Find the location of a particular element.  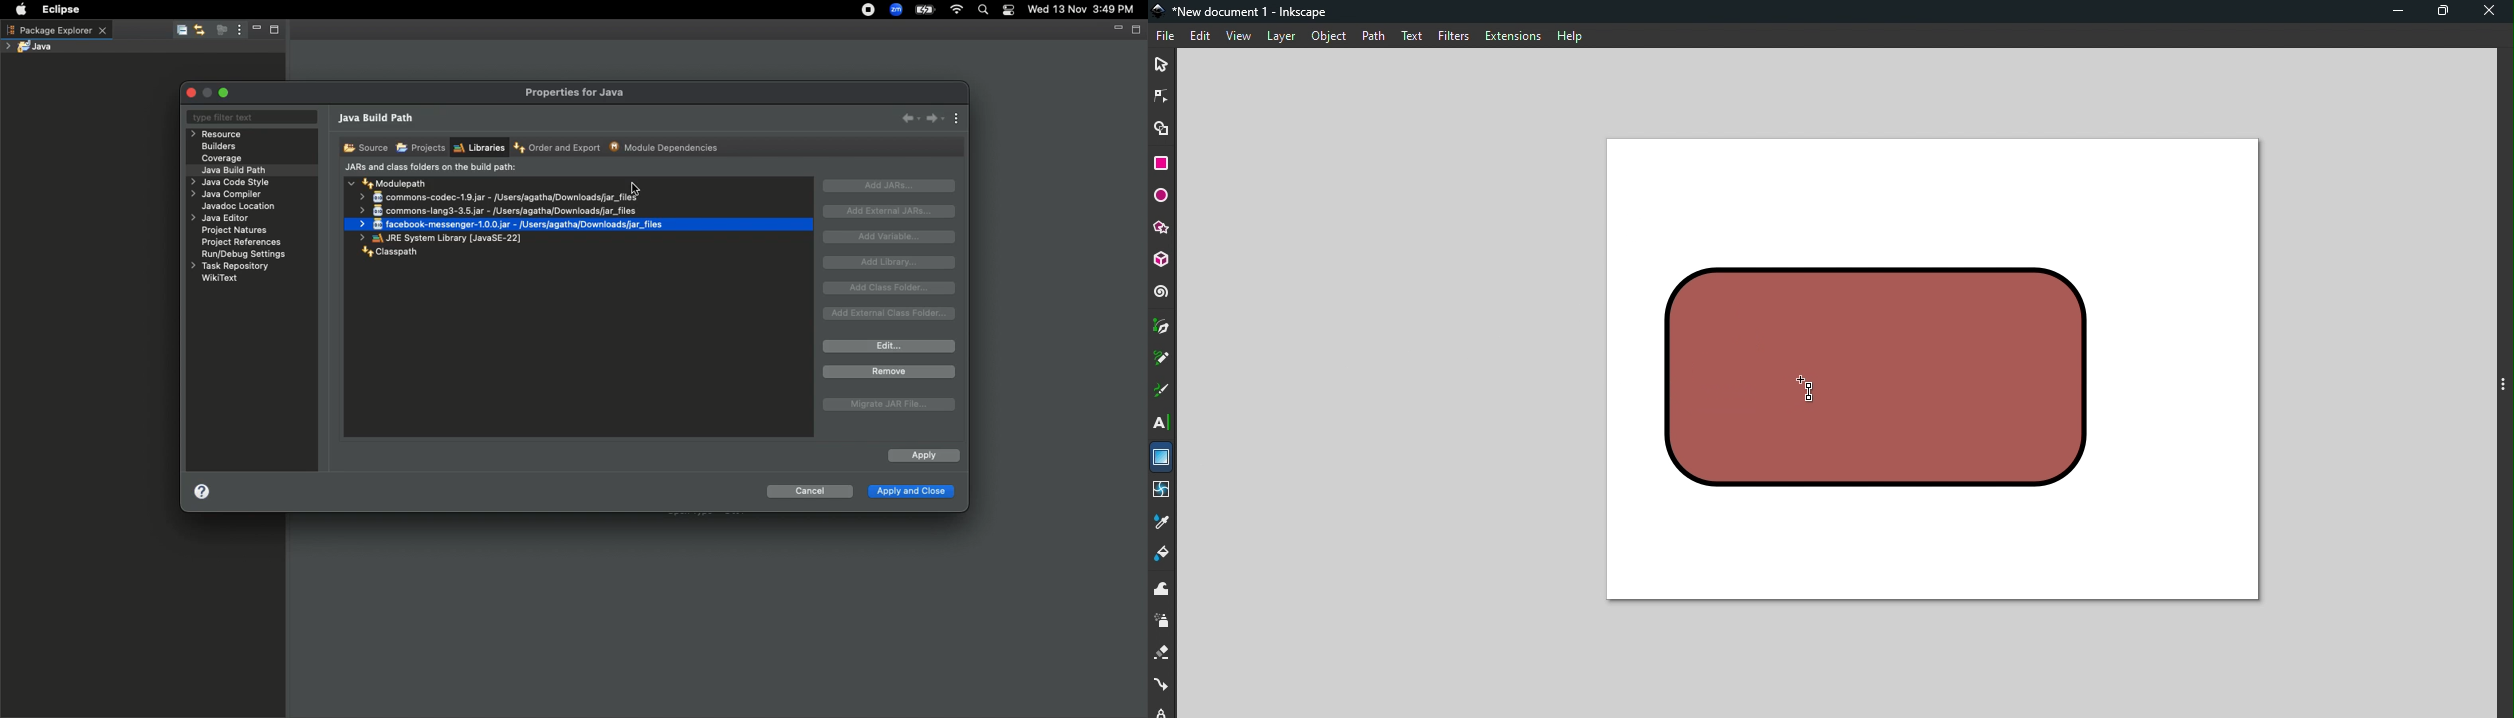

Javadoc location is located at coordinates (240, 207).